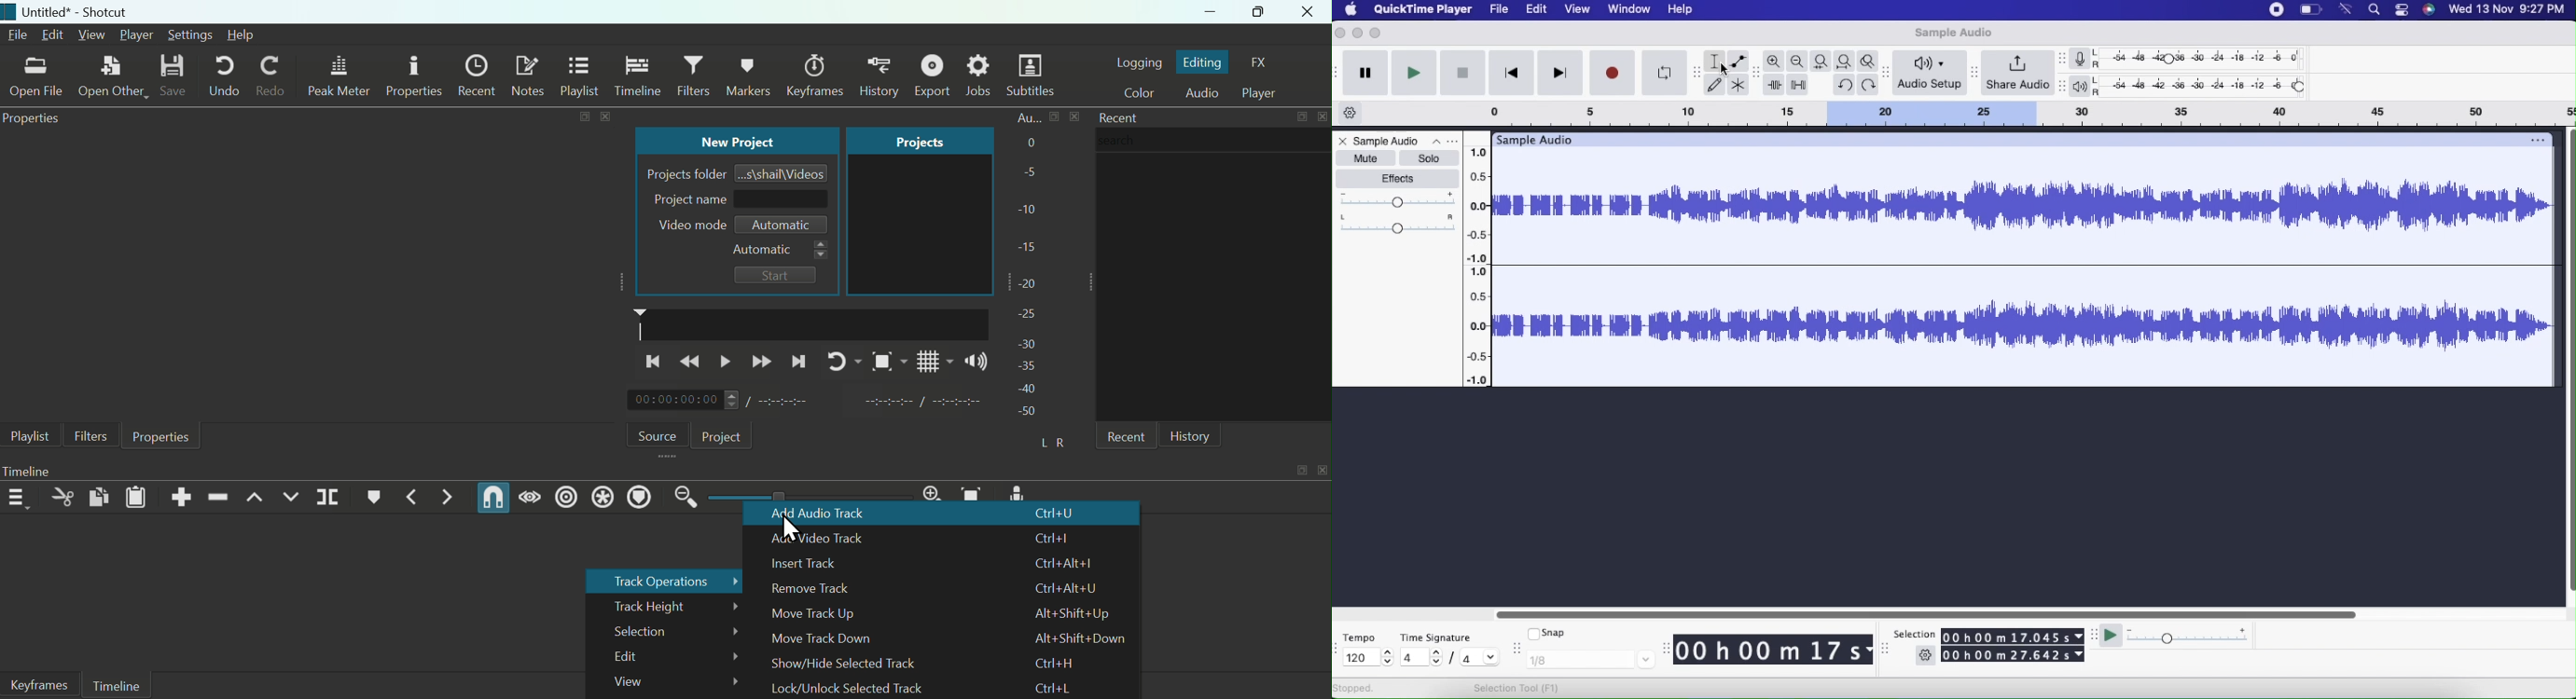 This screenshot has height=700, width=2576. Describe the element at coordinates (1024, 117) in the screenshot. I see `Au...` at that location.